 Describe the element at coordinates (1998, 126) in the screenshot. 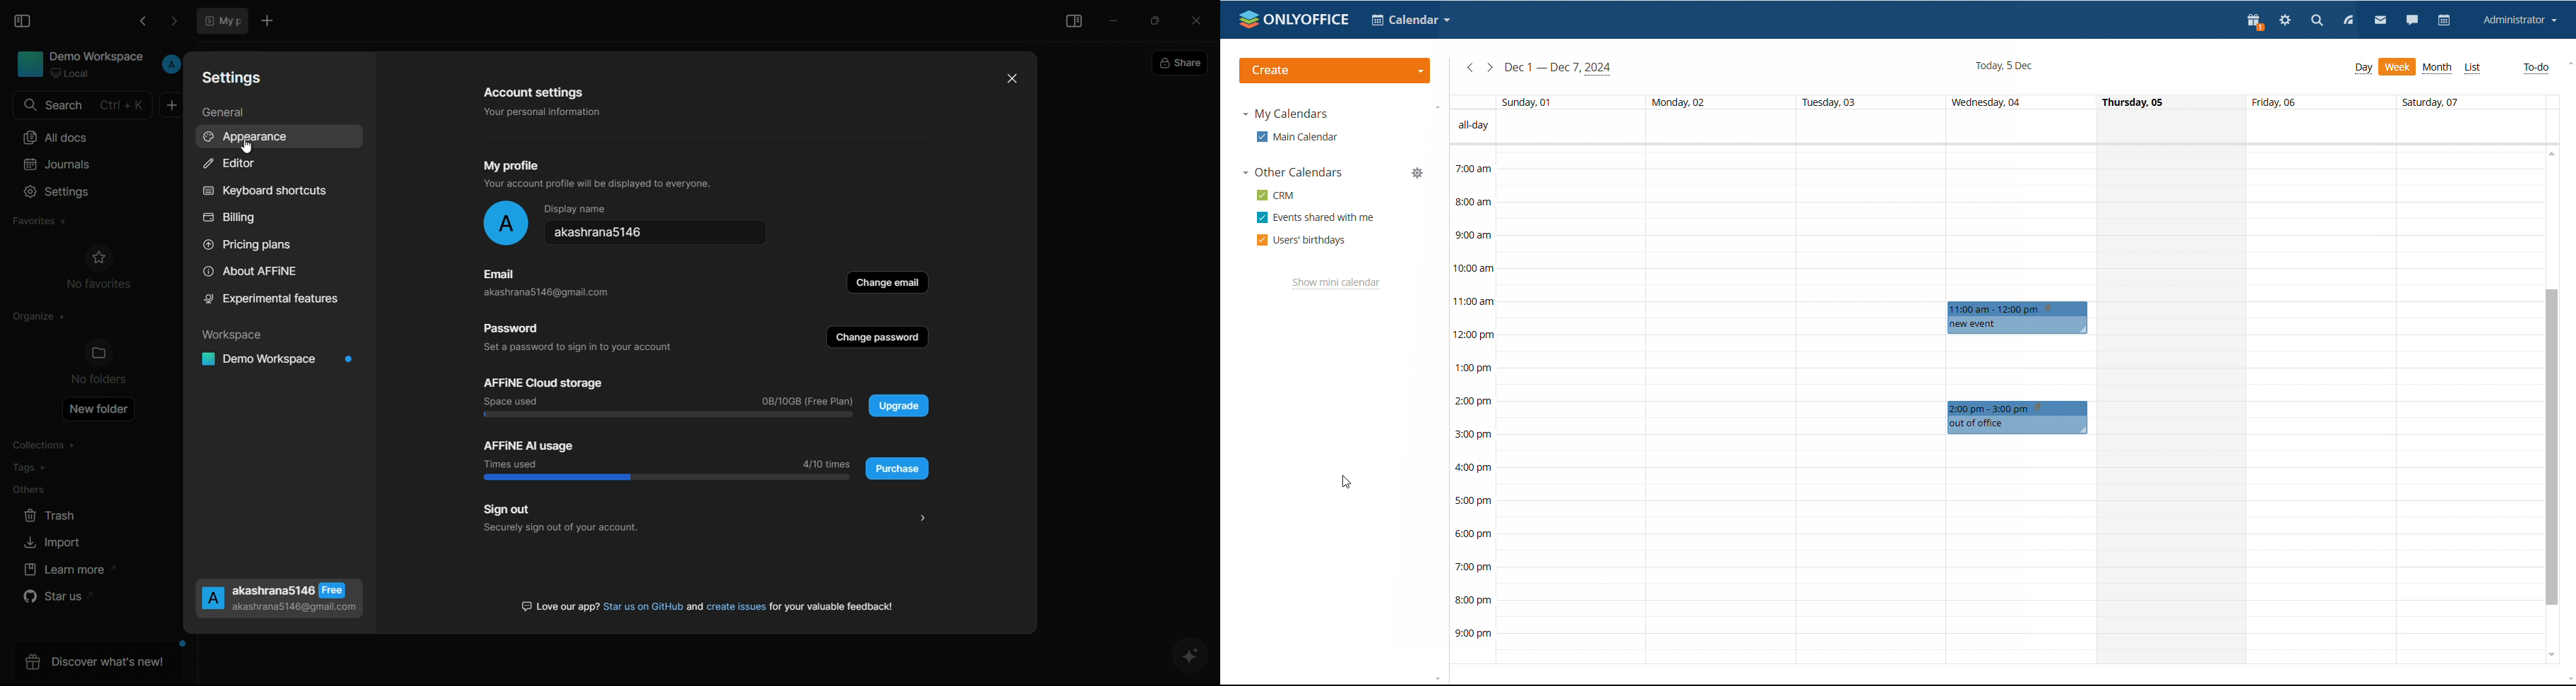

I see `allday events` at that location.